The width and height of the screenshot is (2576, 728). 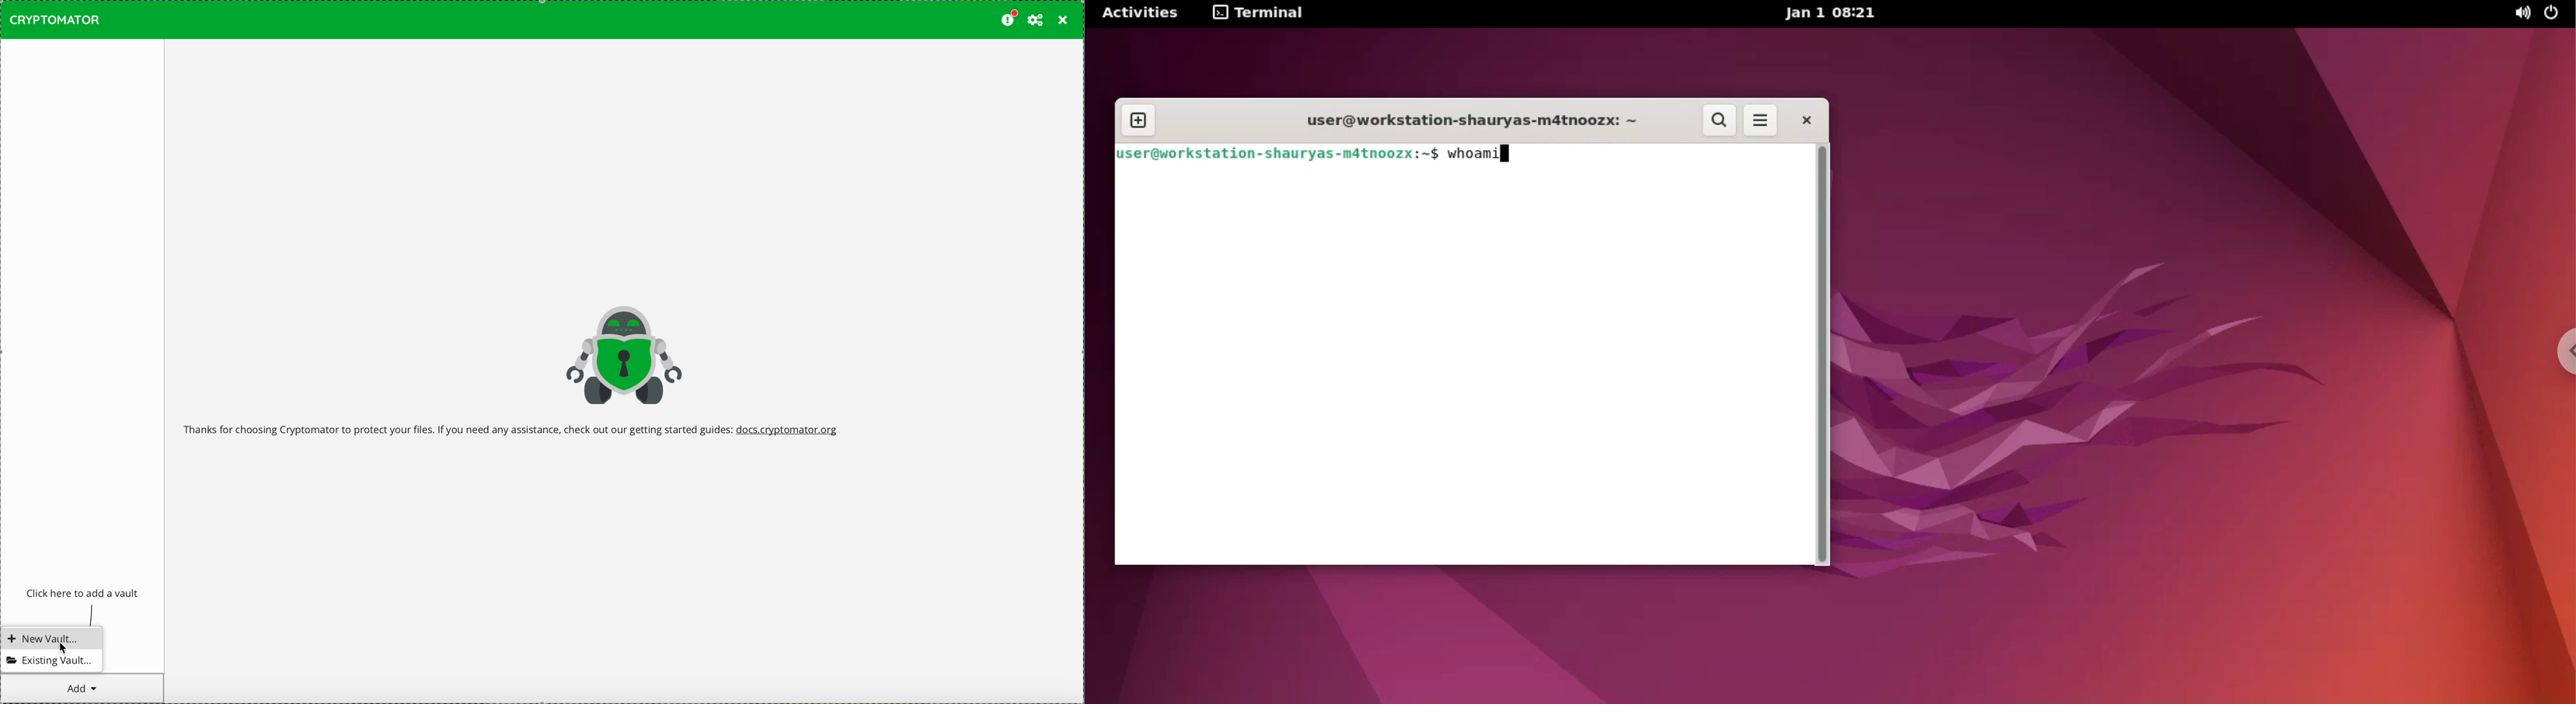 What do you see at coordinates (2555, 14) in the screenshot?
I see `power options` at bounding box center [2555, 14].